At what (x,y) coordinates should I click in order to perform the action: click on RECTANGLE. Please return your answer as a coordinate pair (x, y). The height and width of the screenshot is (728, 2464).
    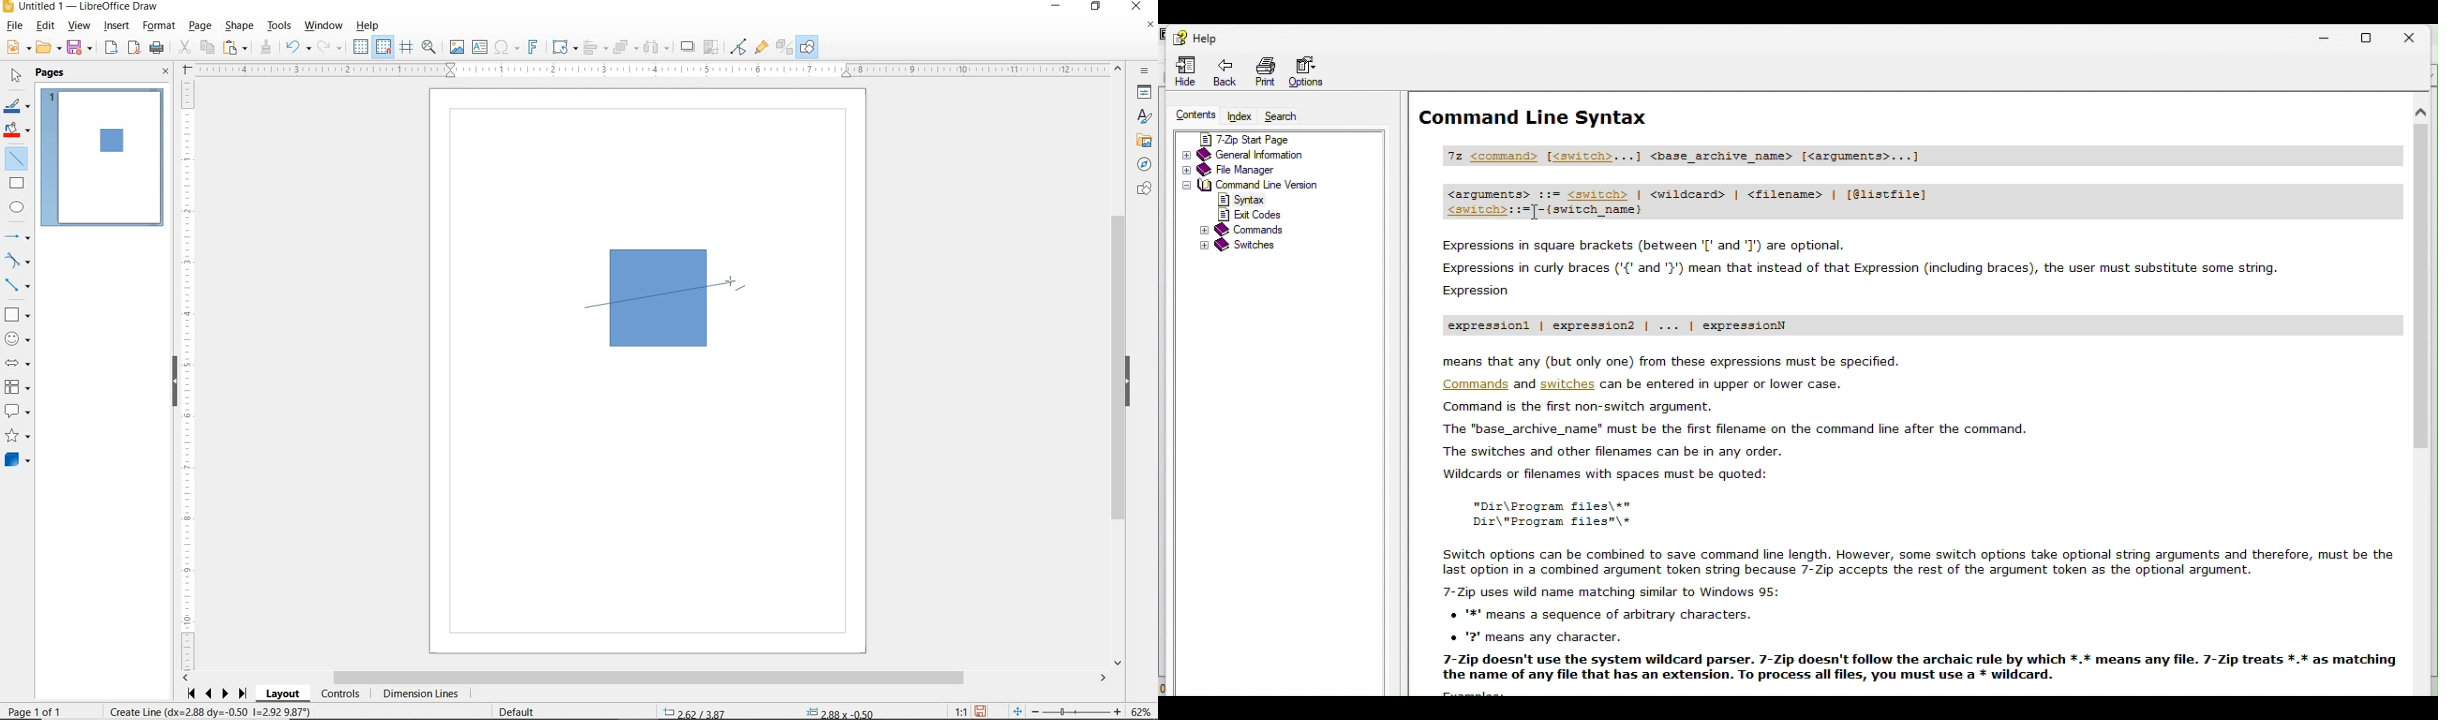
    Looking at the image, I should click on (17, 183).